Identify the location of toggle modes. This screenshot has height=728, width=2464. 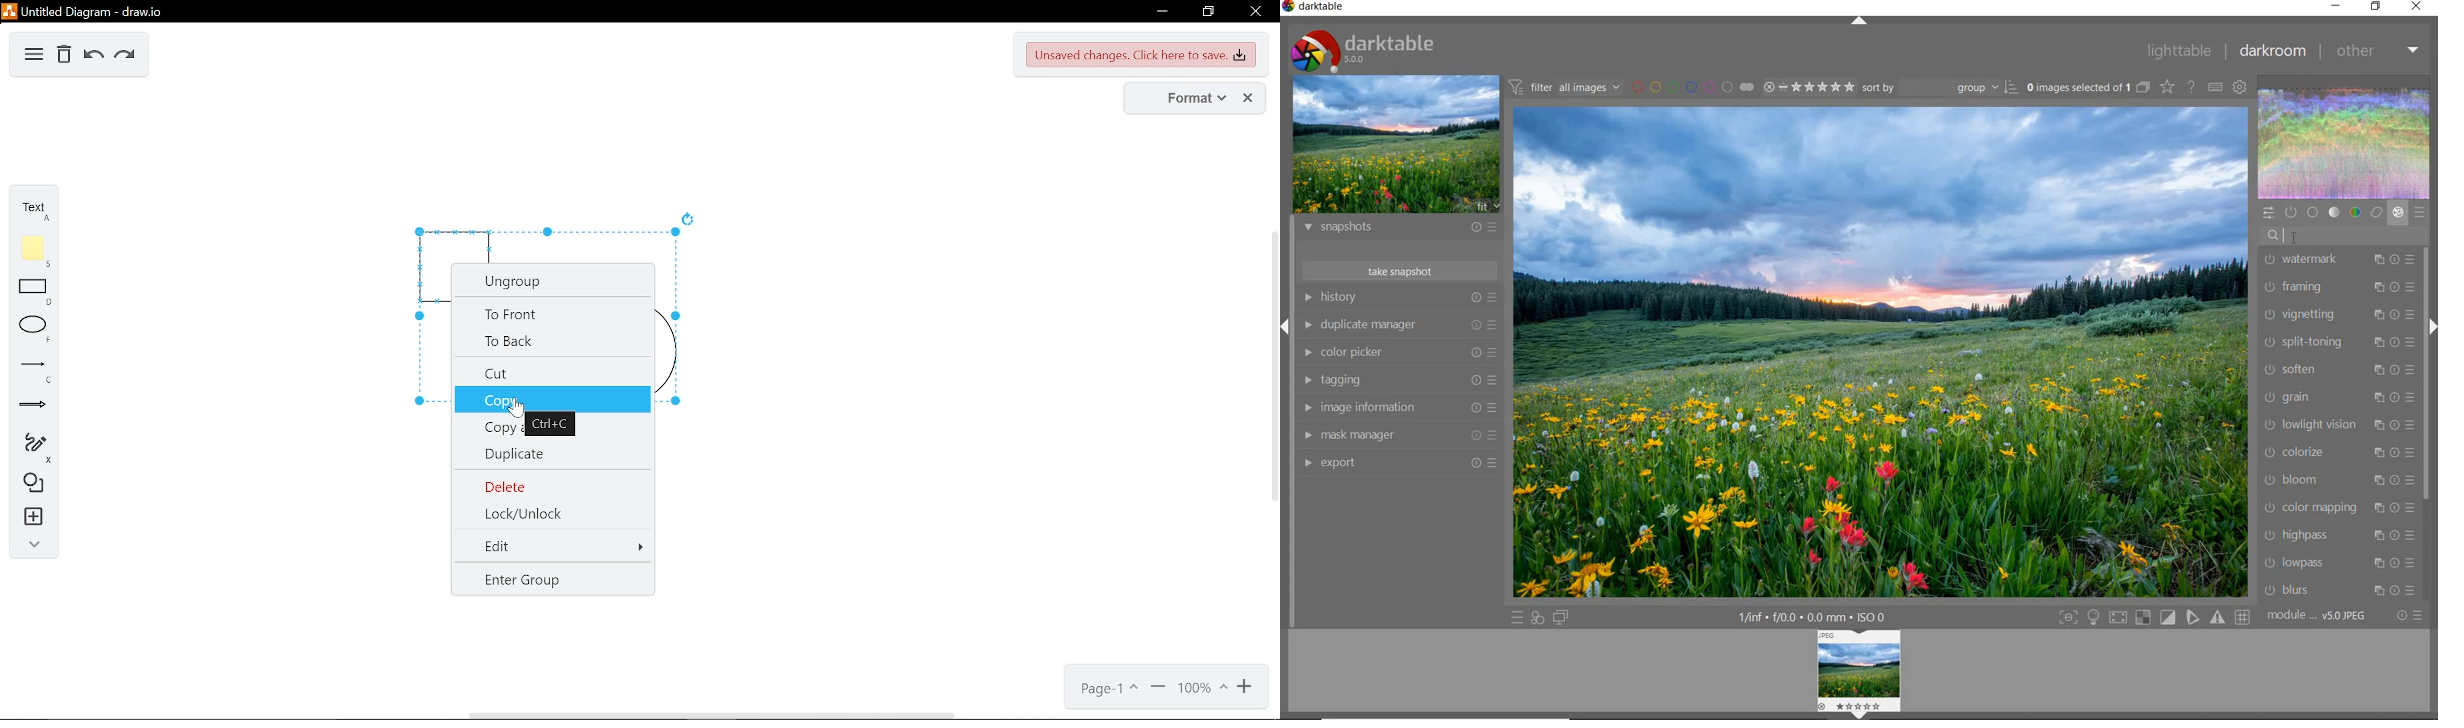
(2155, 618).